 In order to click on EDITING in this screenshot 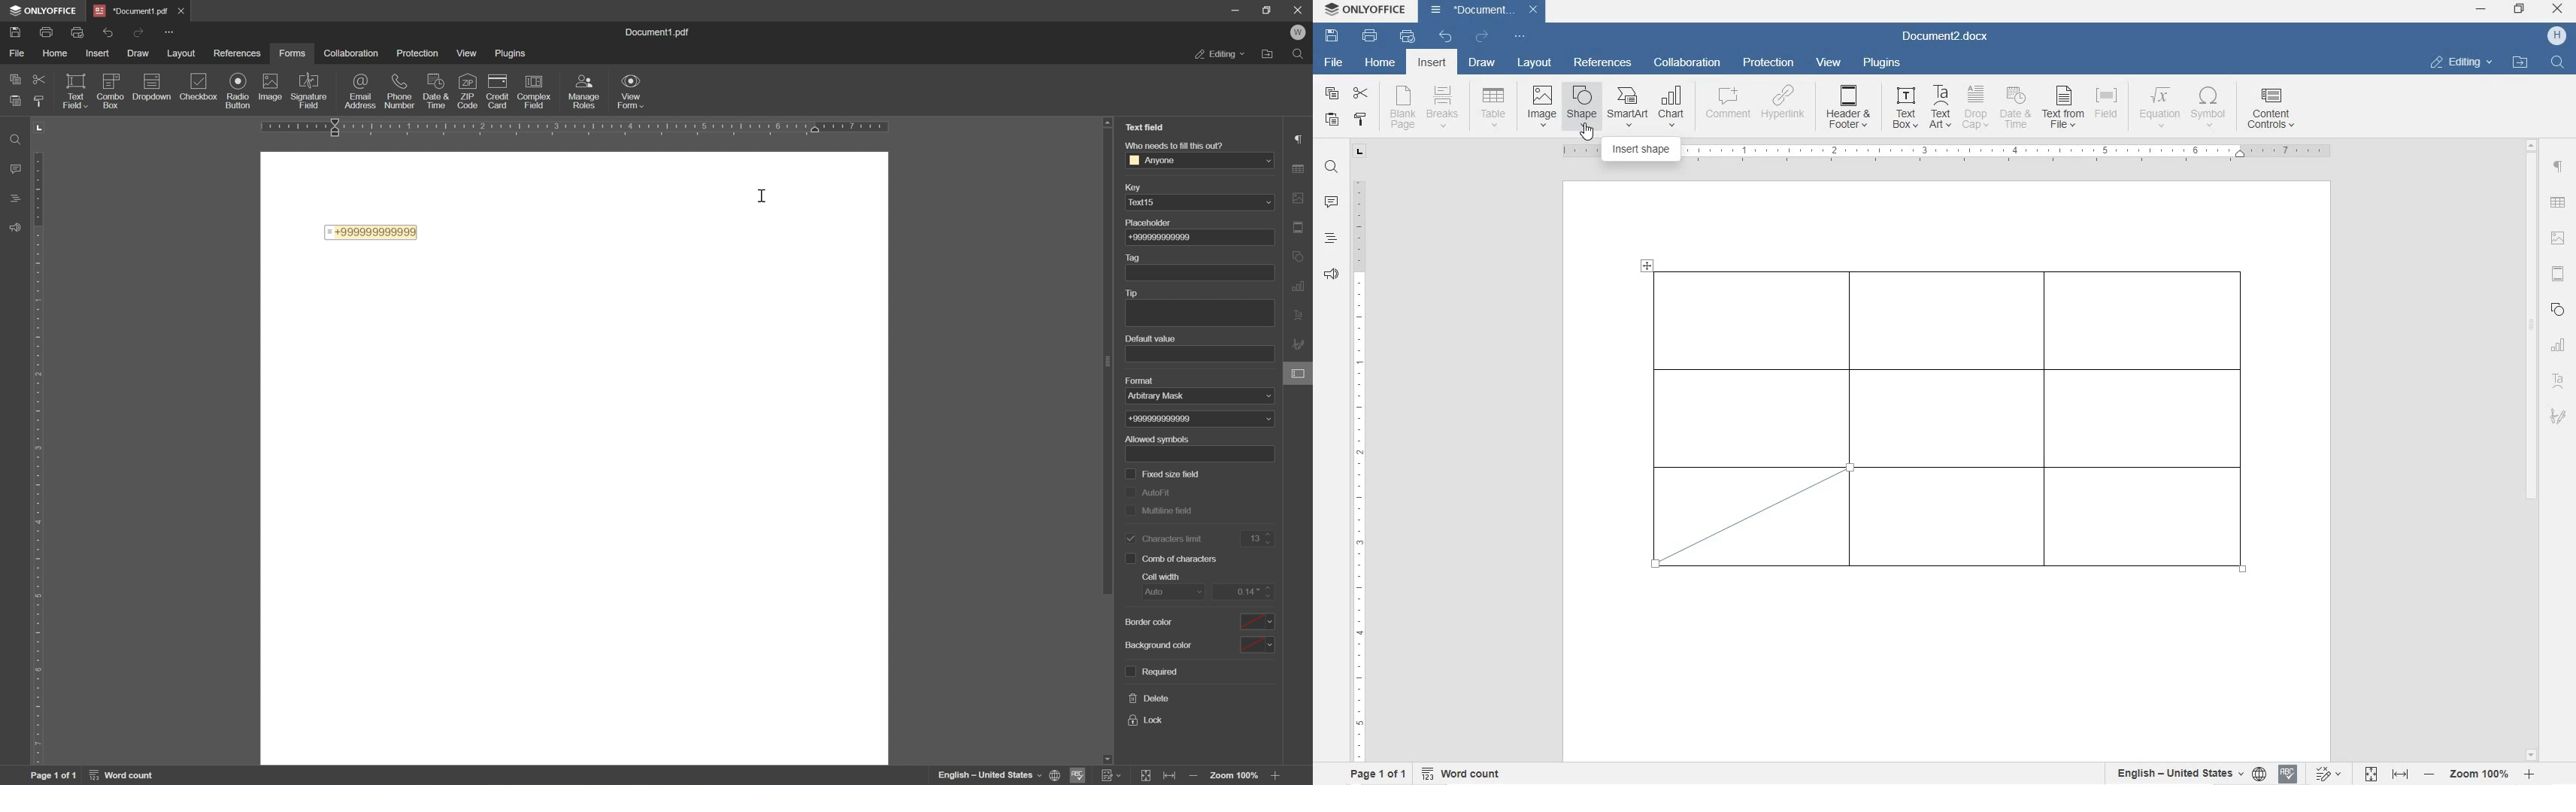, I will do `click(2462, 62)`.